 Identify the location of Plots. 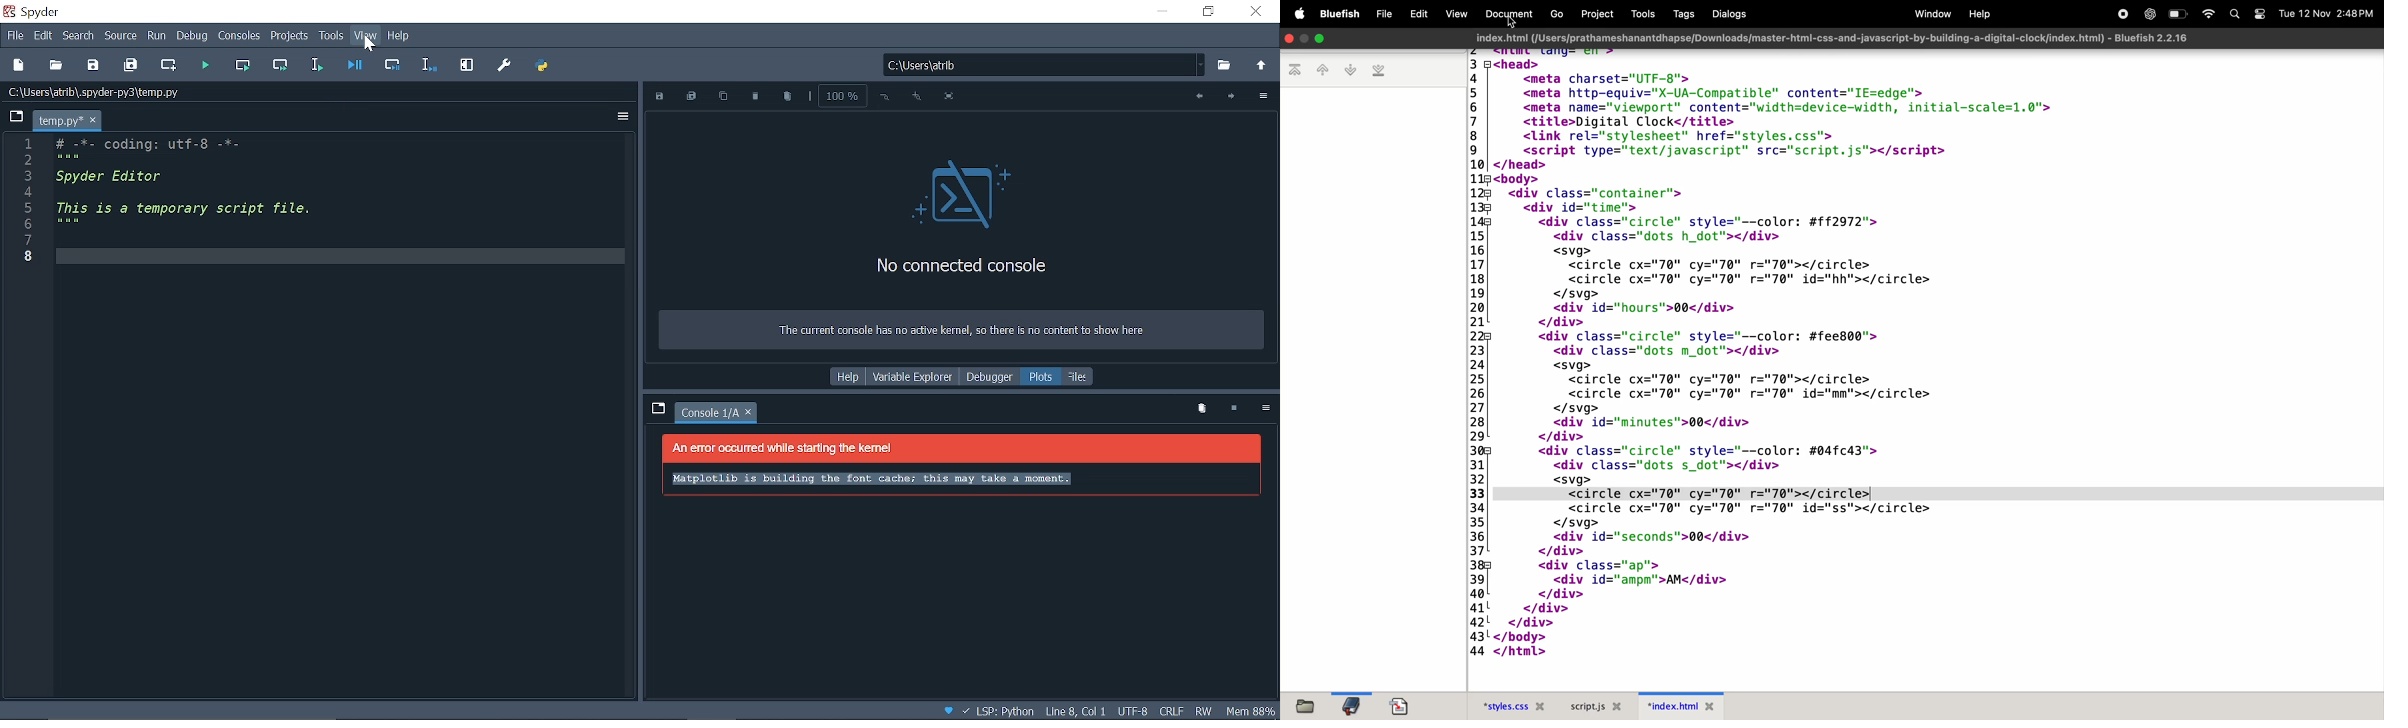
(1042, 377).